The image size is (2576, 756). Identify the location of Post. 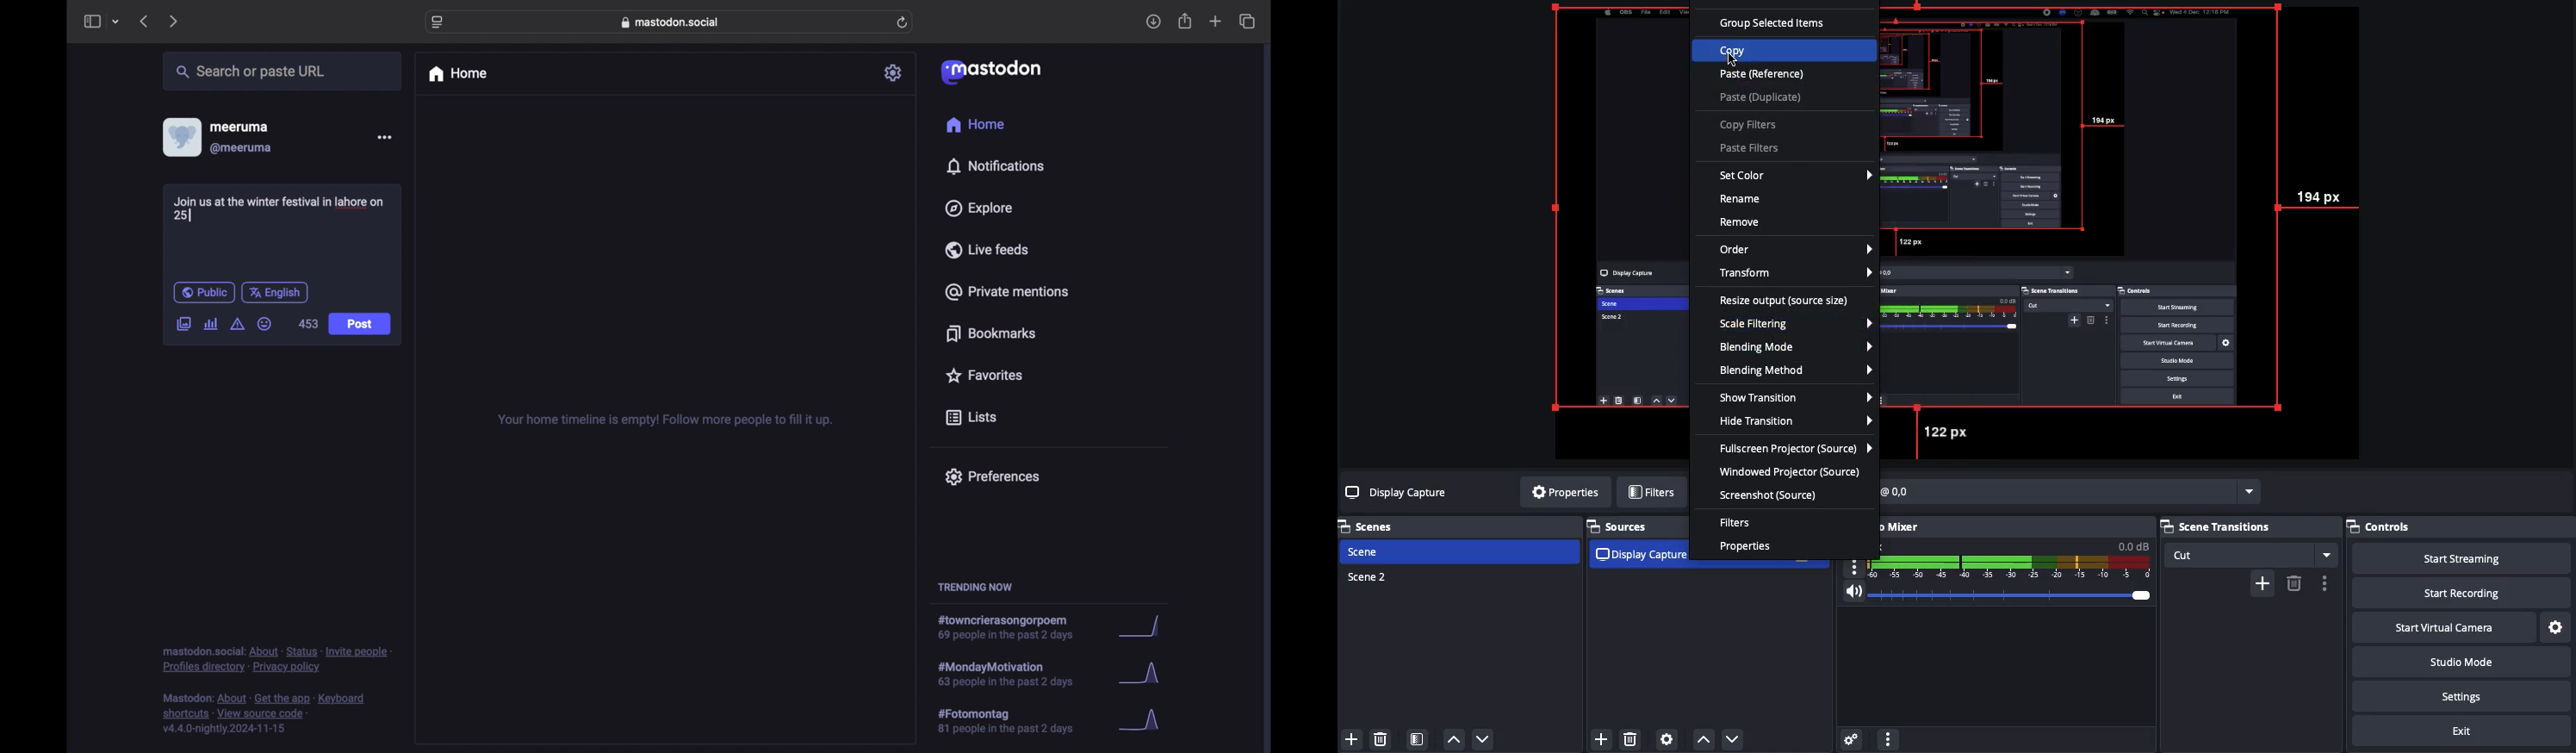
(361, 325).